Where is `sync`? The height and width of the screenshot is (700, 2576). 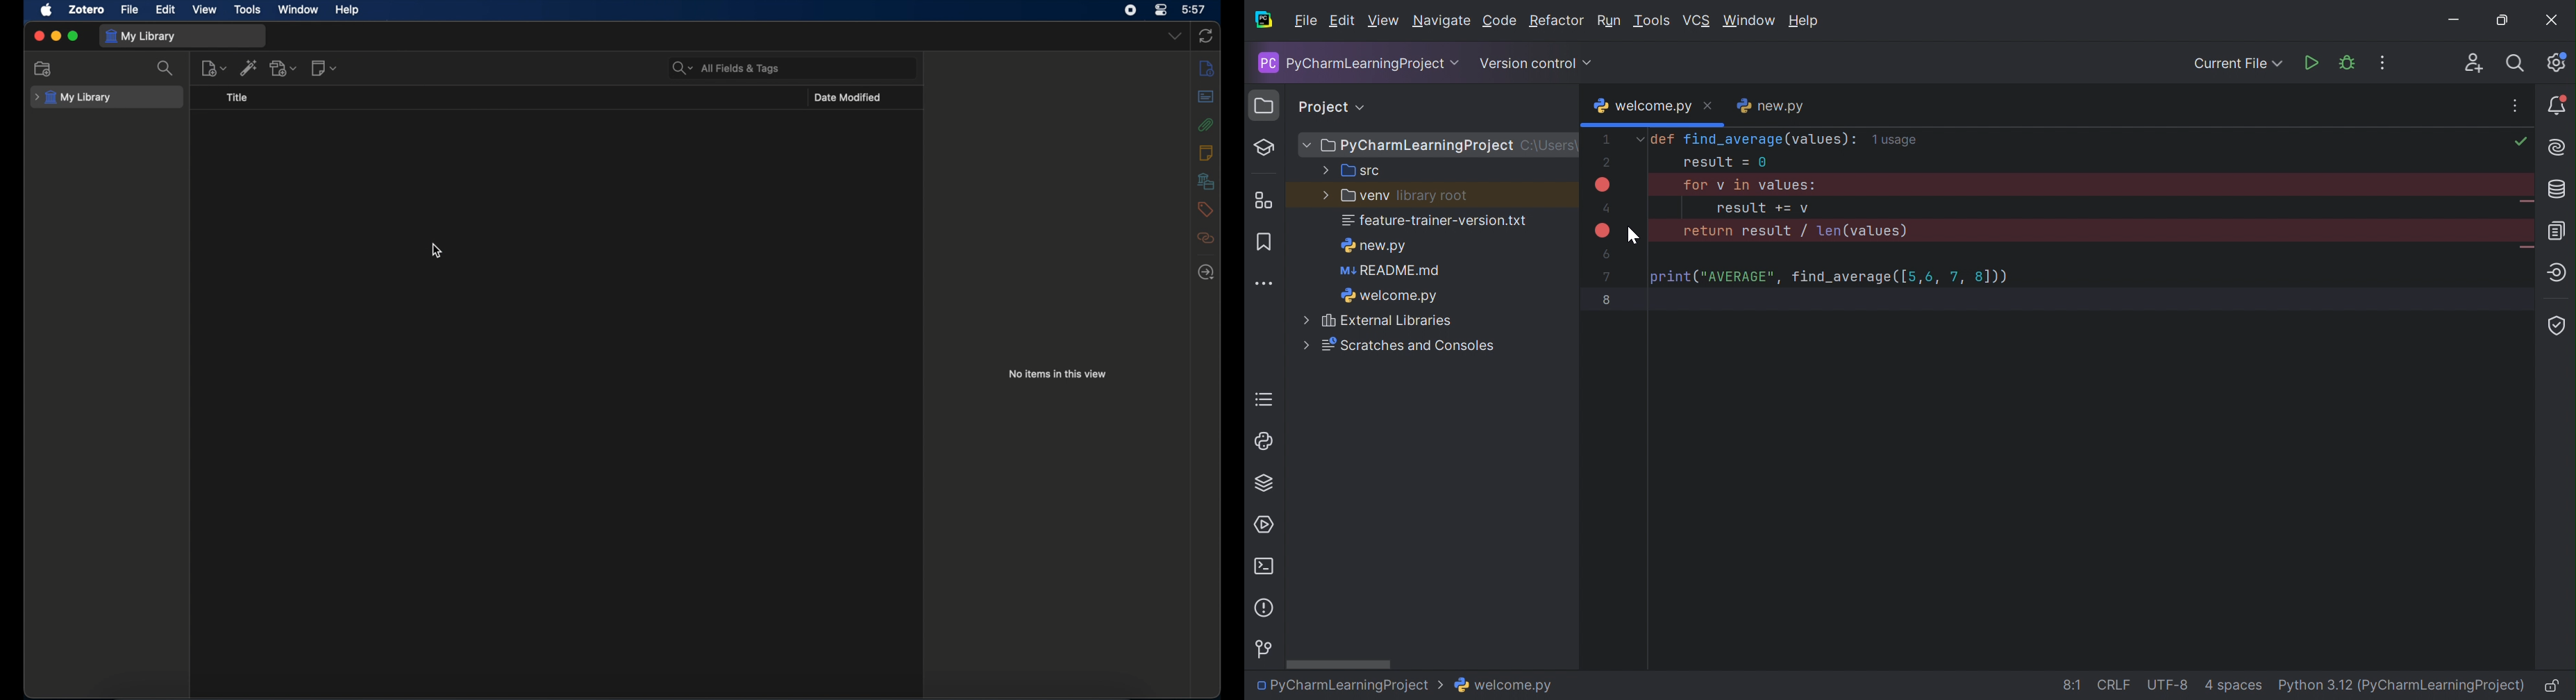 sync is located at coordinates (1207, 37).